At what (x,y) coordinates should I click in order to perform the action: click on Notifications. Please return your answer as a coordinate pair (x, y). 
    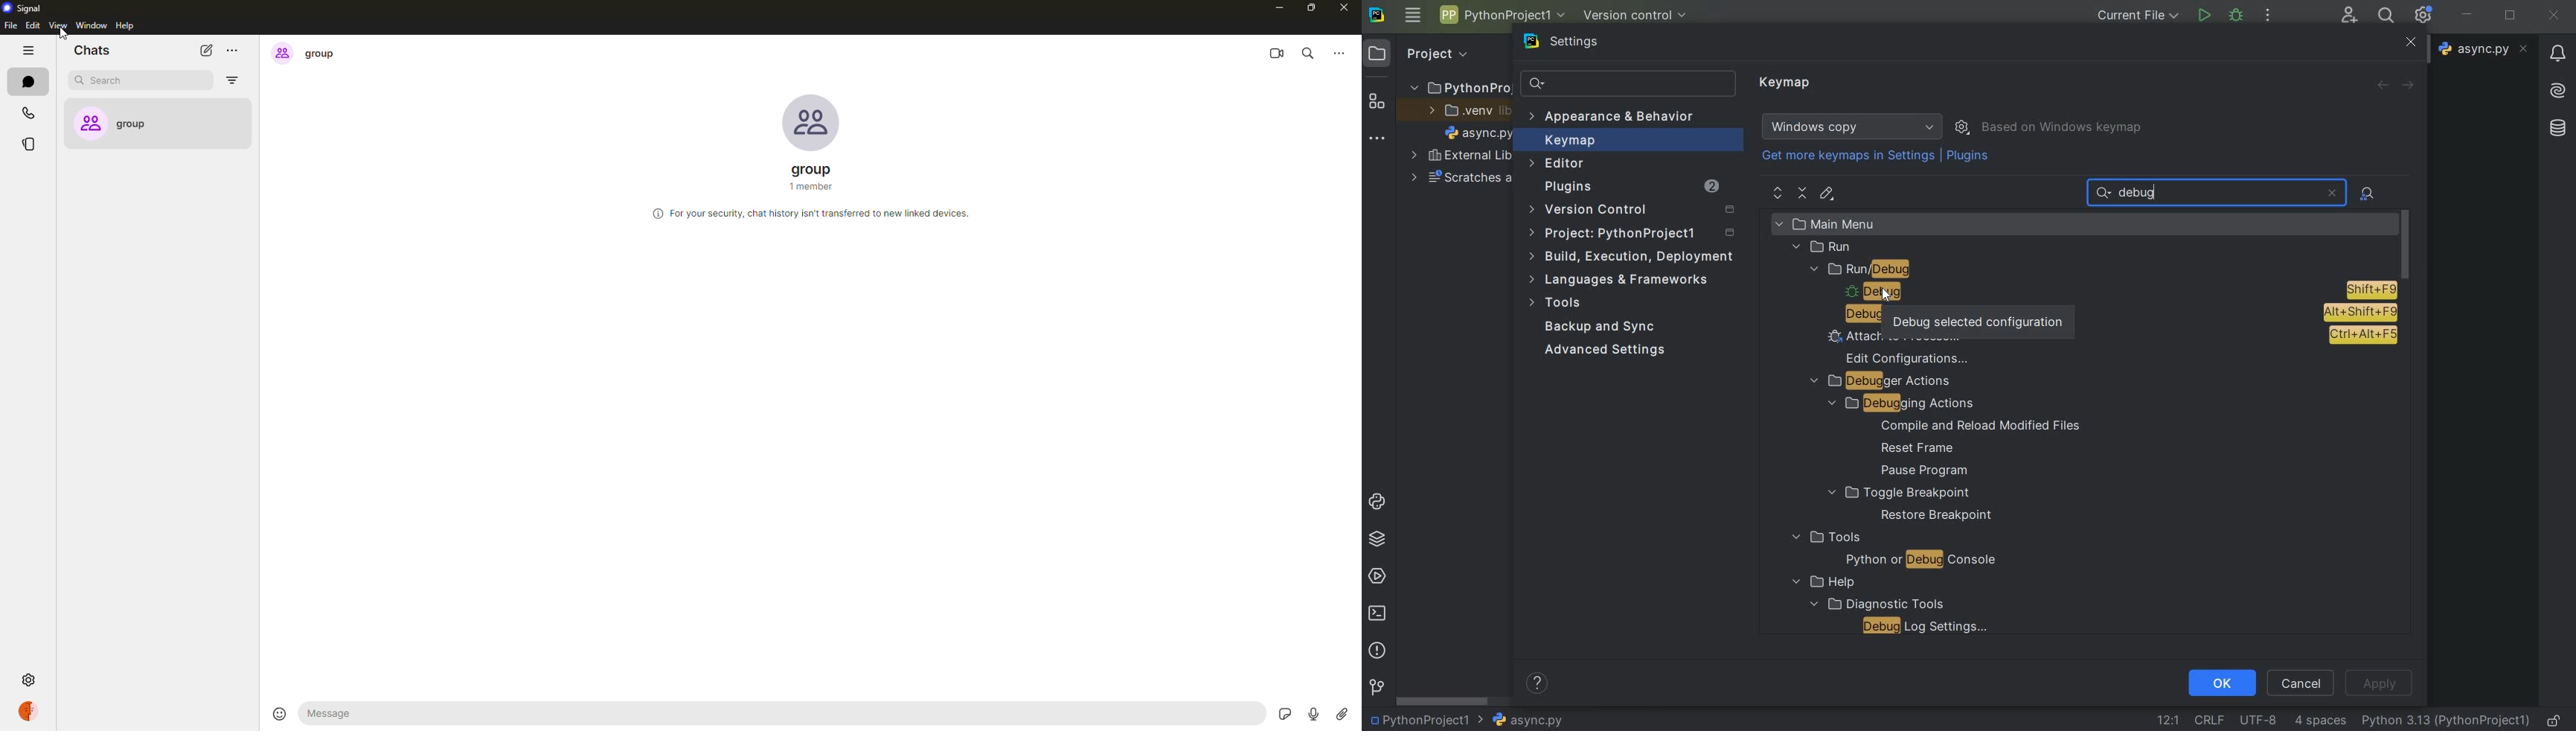
    Looking at the image, I should click on (2556, 48).